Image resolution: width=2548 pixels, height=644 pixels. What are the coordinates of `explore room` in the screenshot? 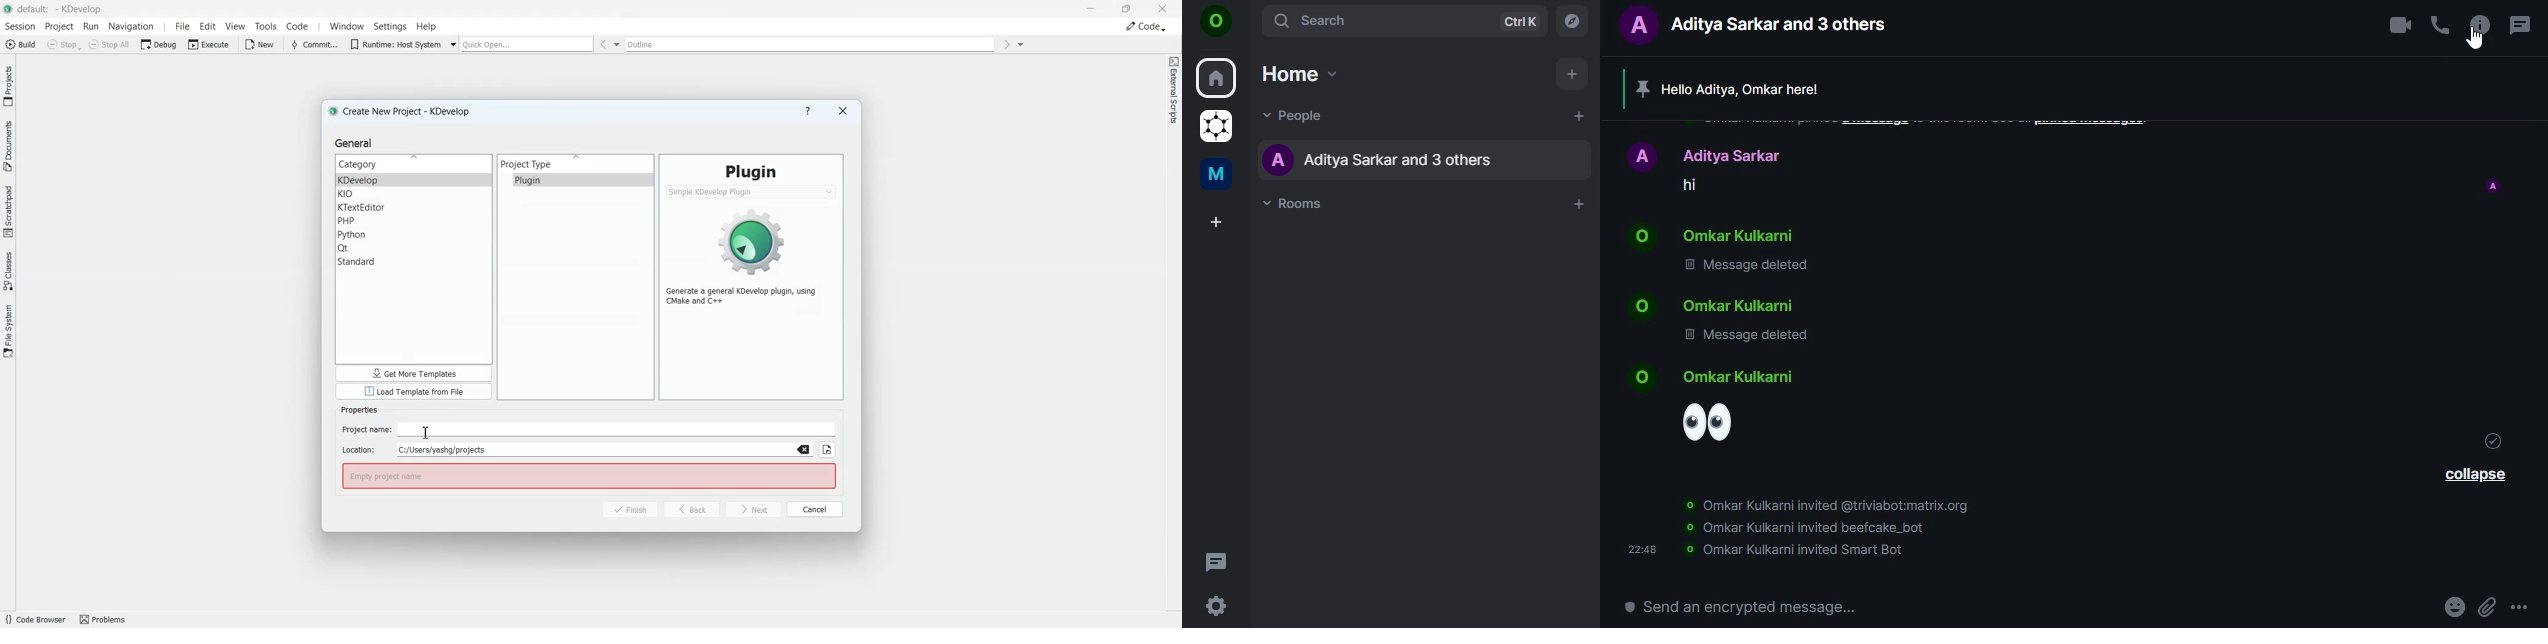 It's located at (1575, 20).